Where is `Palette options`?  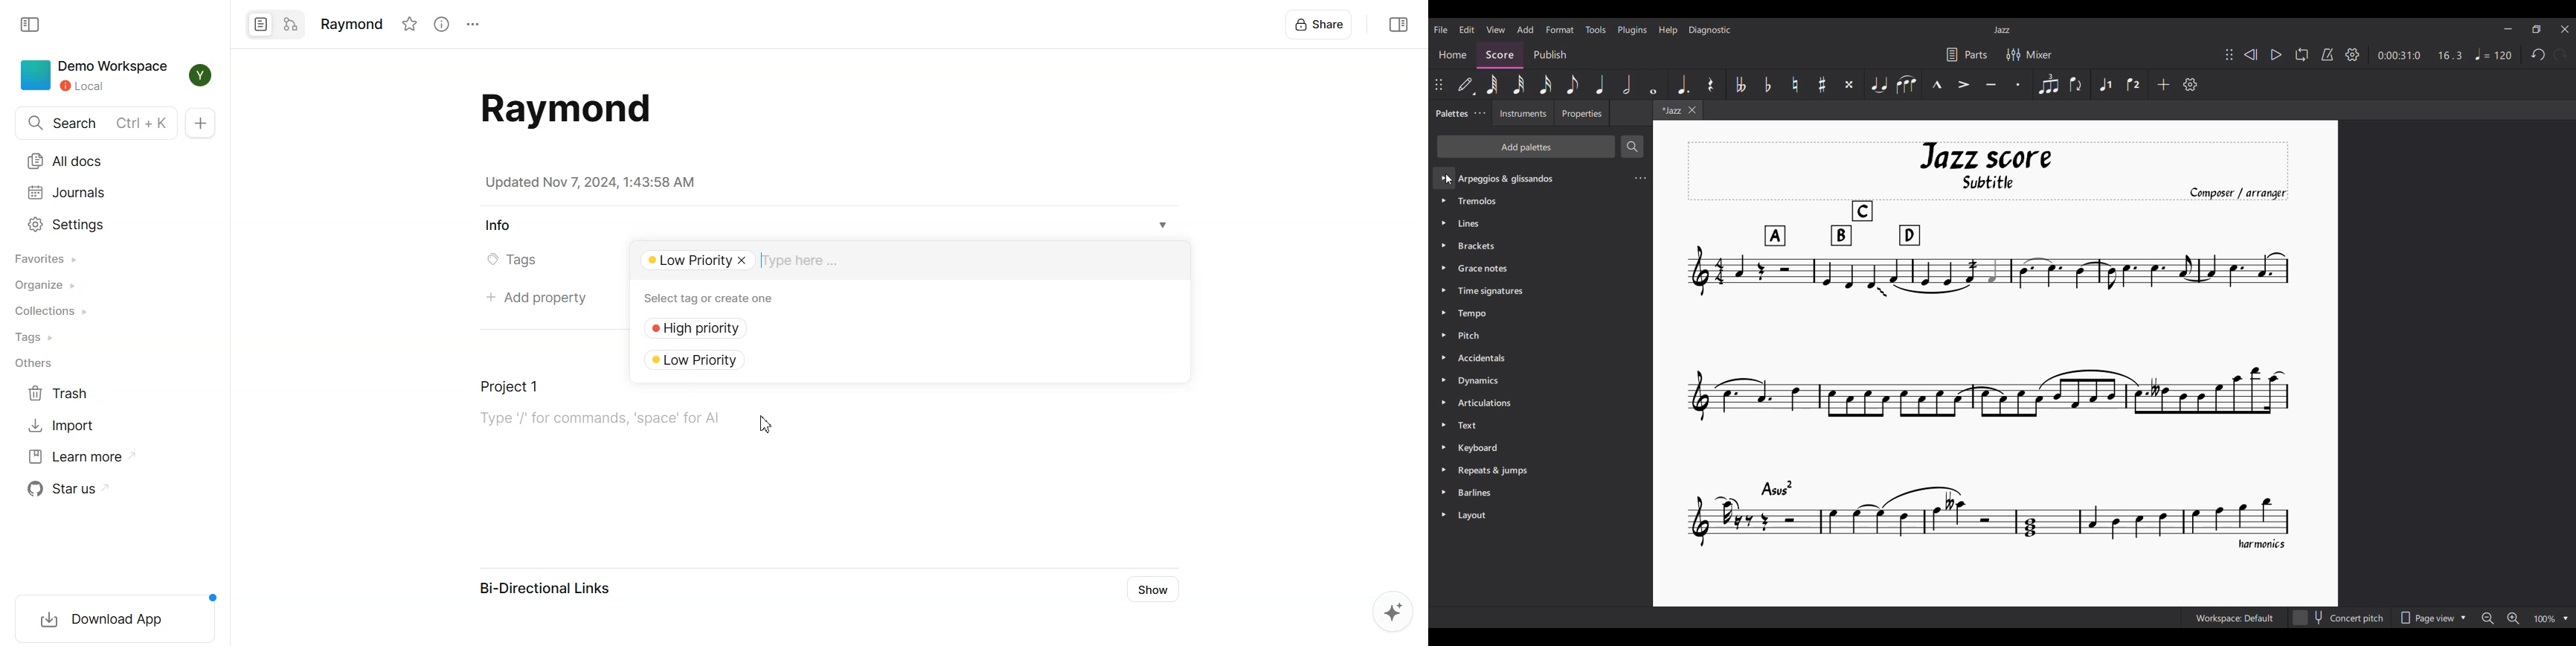 Palette options is located at coordinates (1521, 178).